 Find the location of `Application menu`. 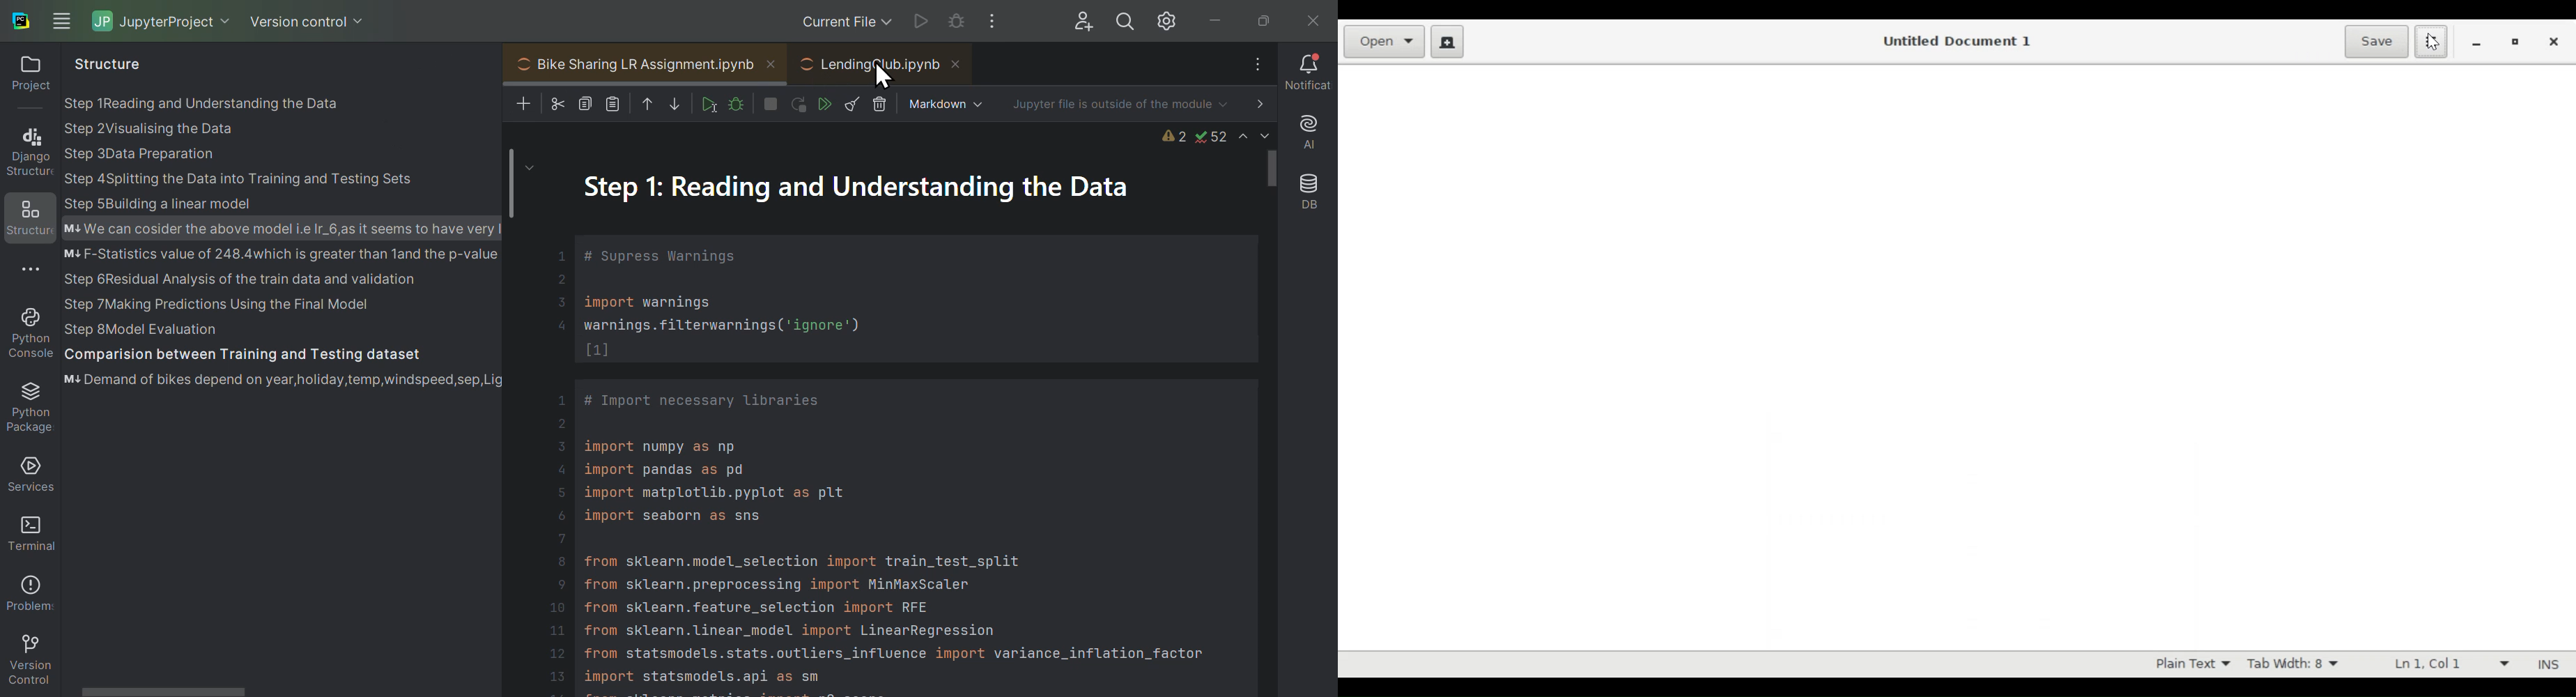

Application menu is located at coordinates (2431, 41).